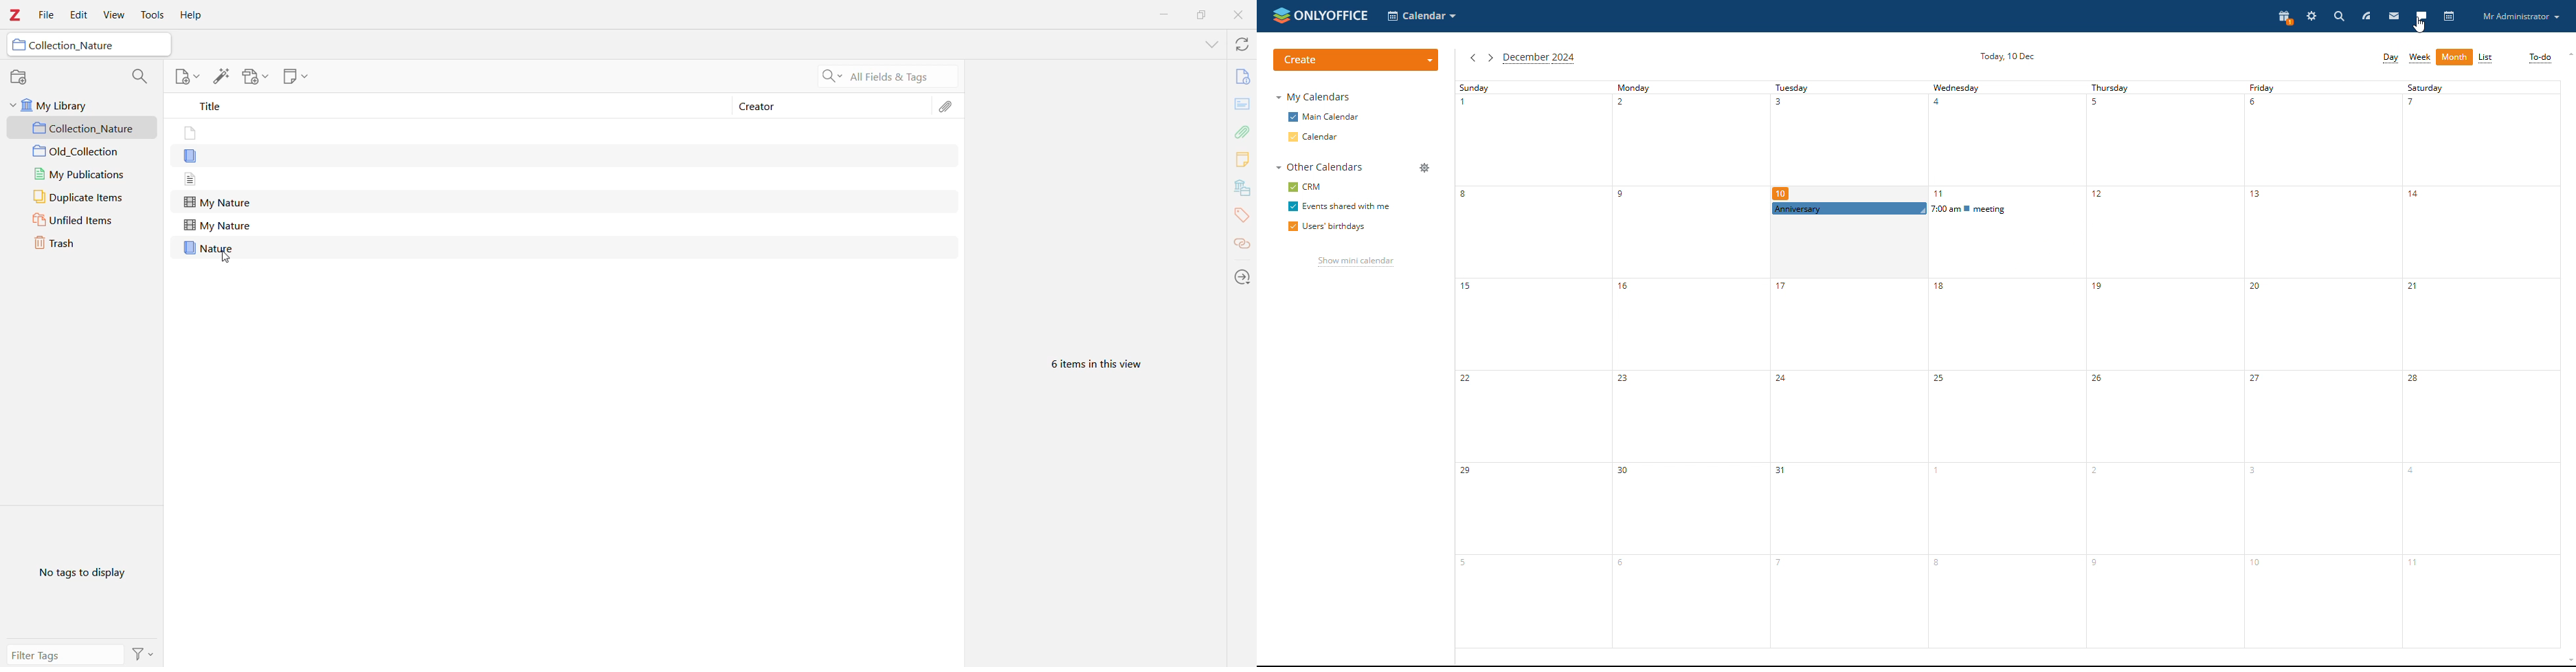  Describe the element at coordinates (191, 157) in the screenshot. I see `item without title ` at that location.